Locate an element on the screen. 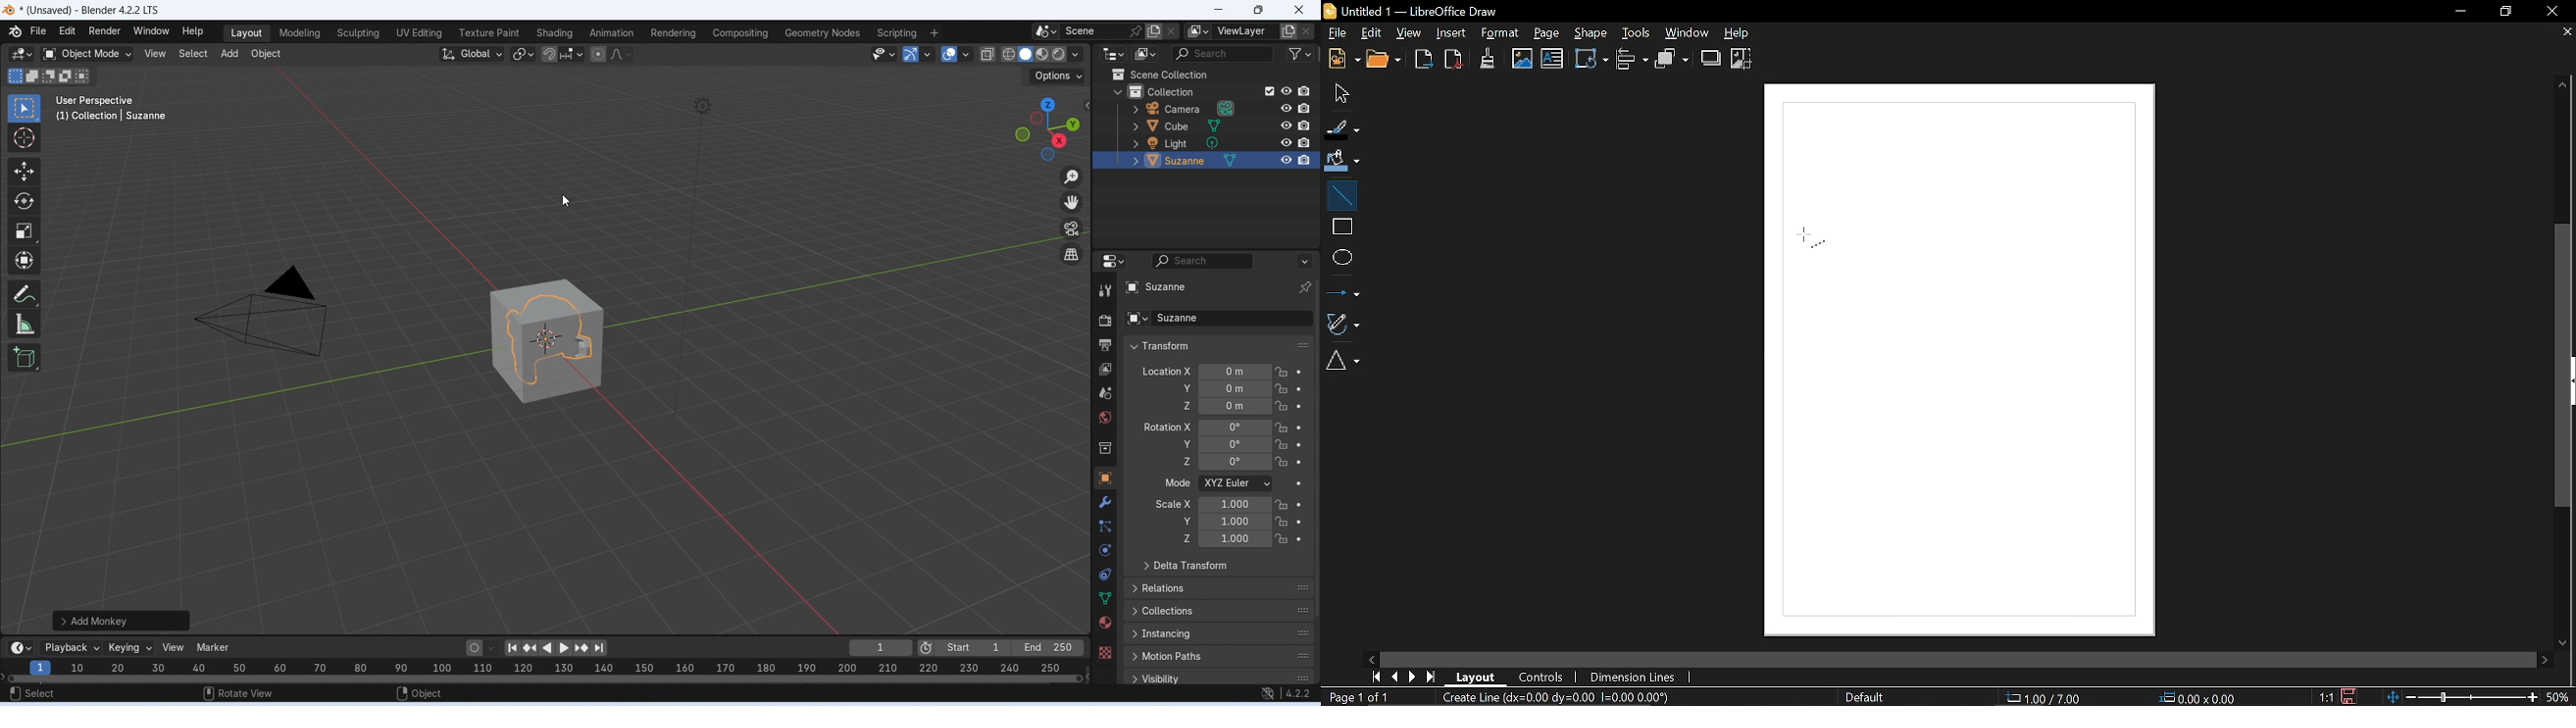 This screenshot has width=2576, height=728. modifier is located at coordinates (1105, 502).